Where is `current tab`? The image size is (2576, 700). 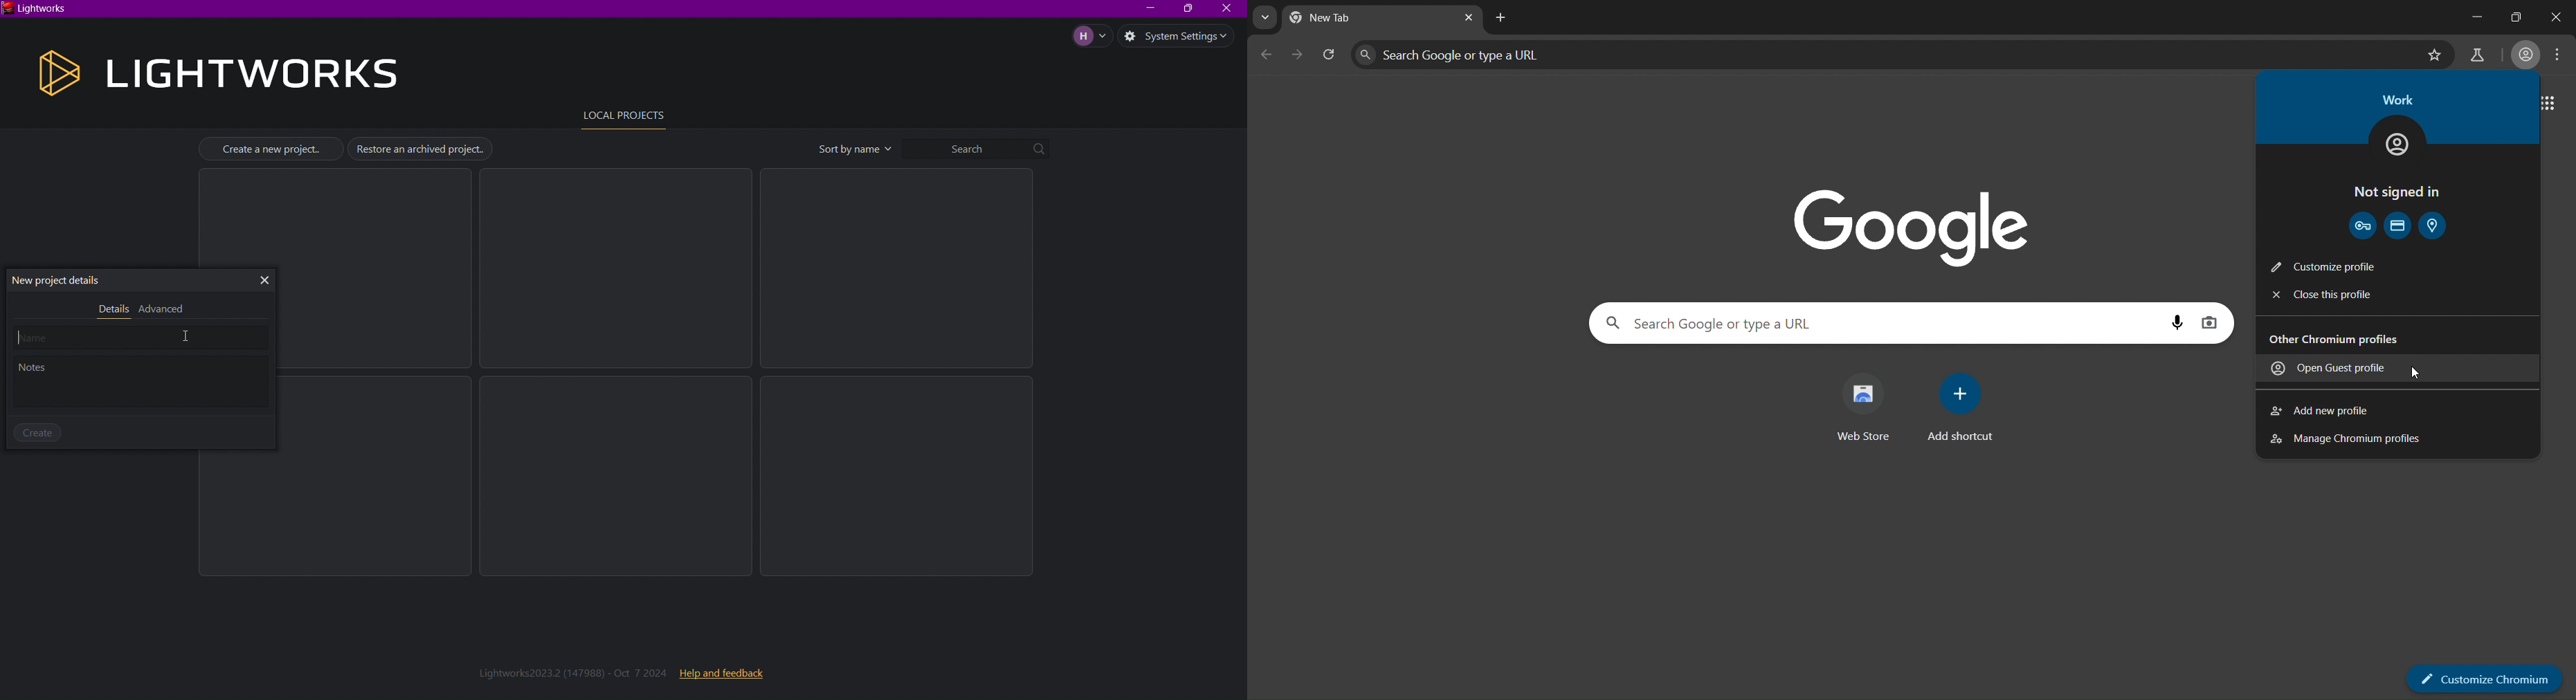
current tab is located at coordinates (1339, 21).